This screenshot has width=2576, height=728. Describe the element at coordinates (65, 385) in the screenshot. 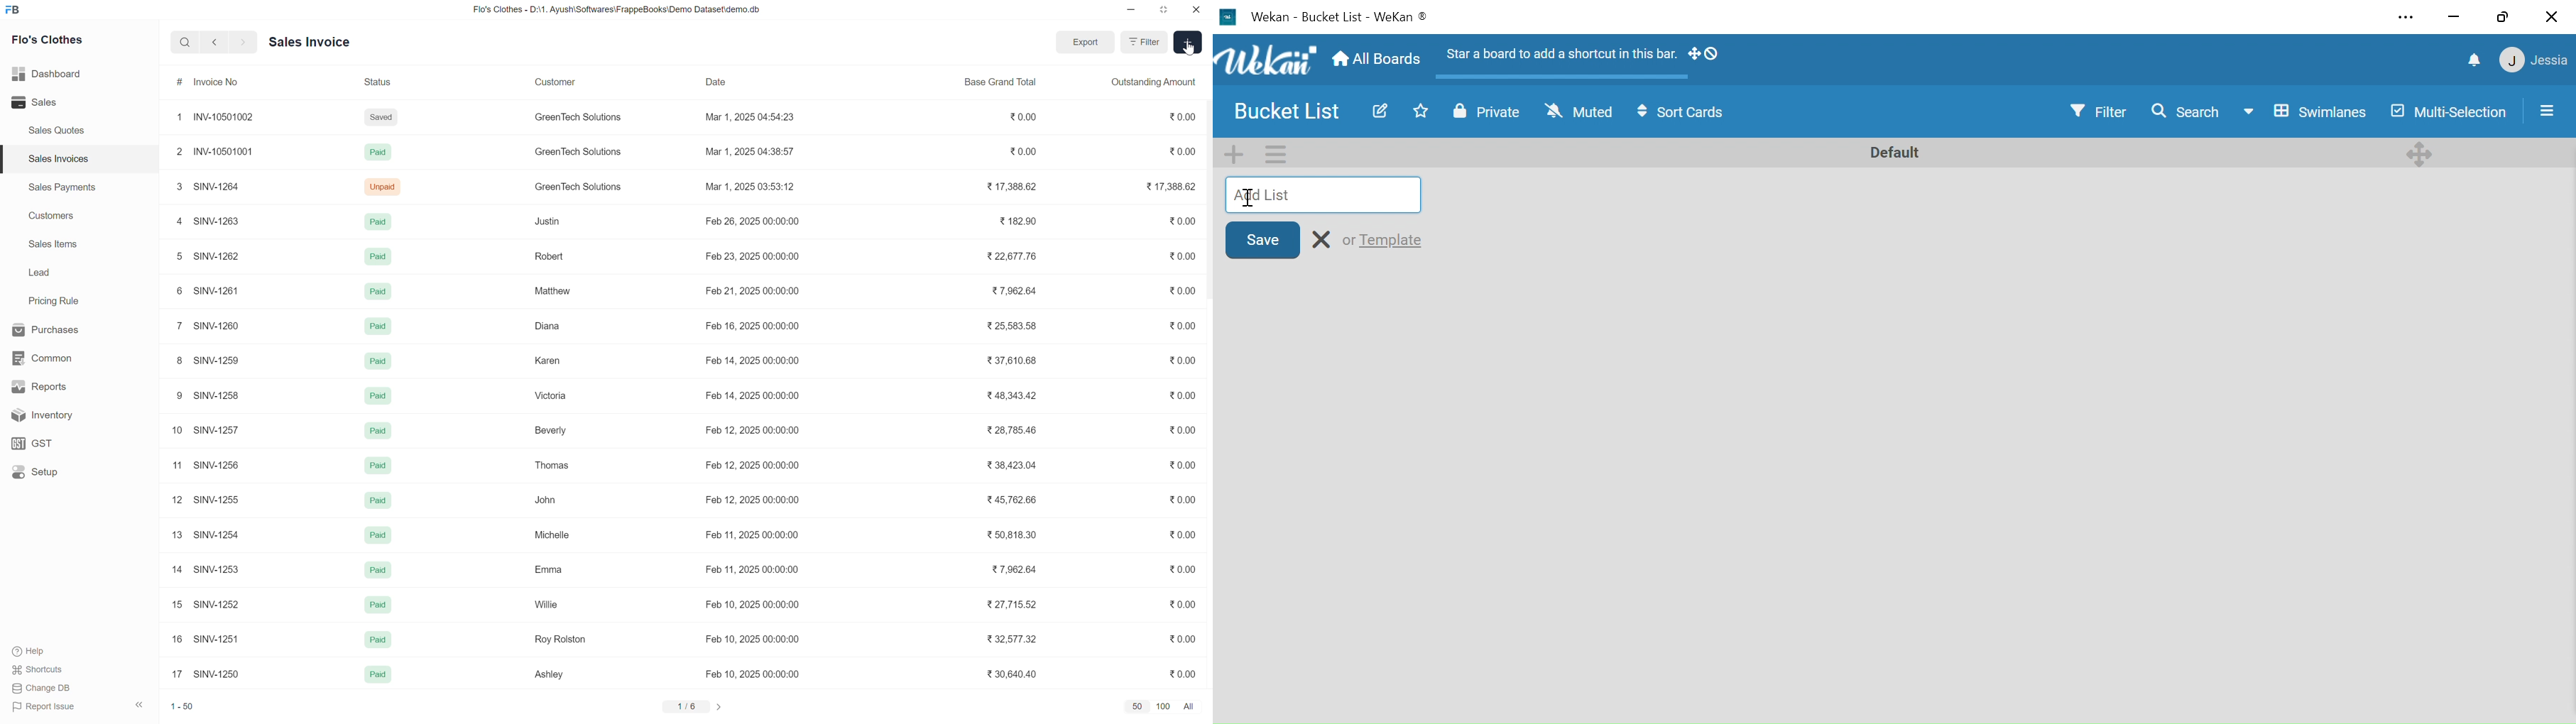

I see `Reports ` at that location.